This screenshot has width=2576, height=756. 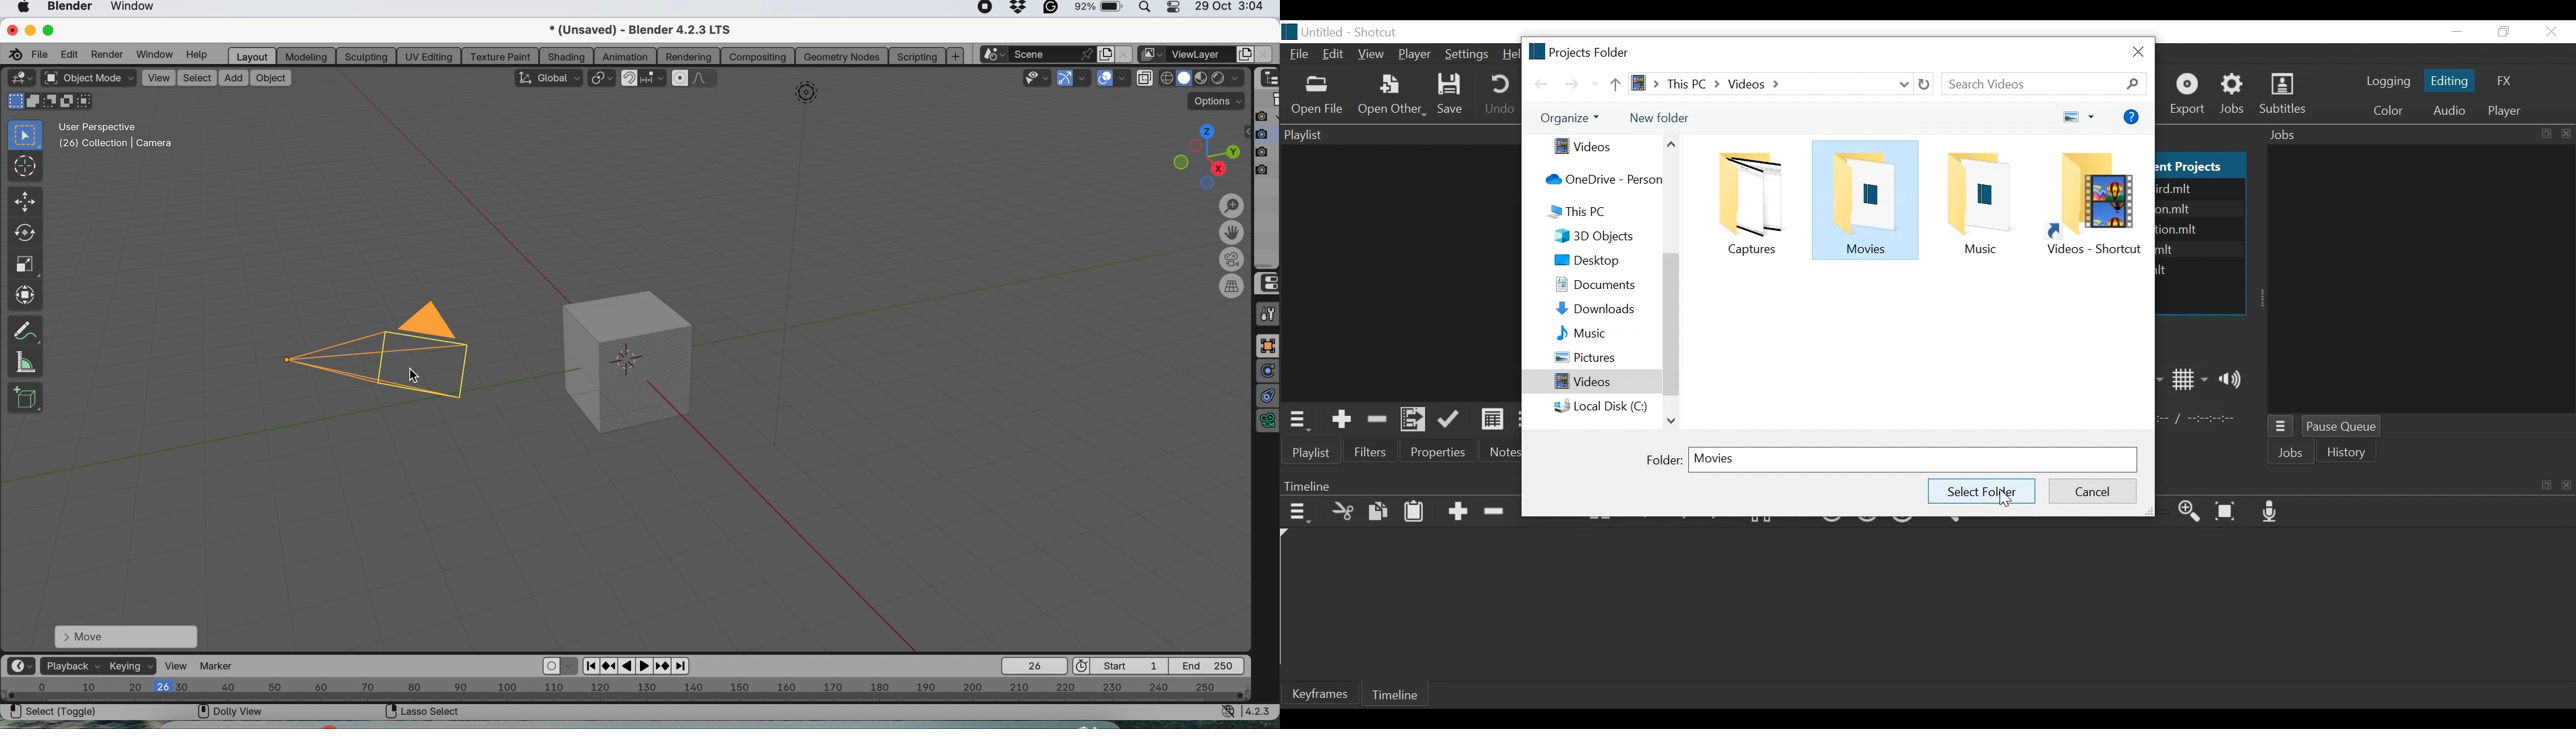 What do you see at coordinates (1613, 84) in the screenshot?
I see `Parent` at bounding box center [1613, 84].